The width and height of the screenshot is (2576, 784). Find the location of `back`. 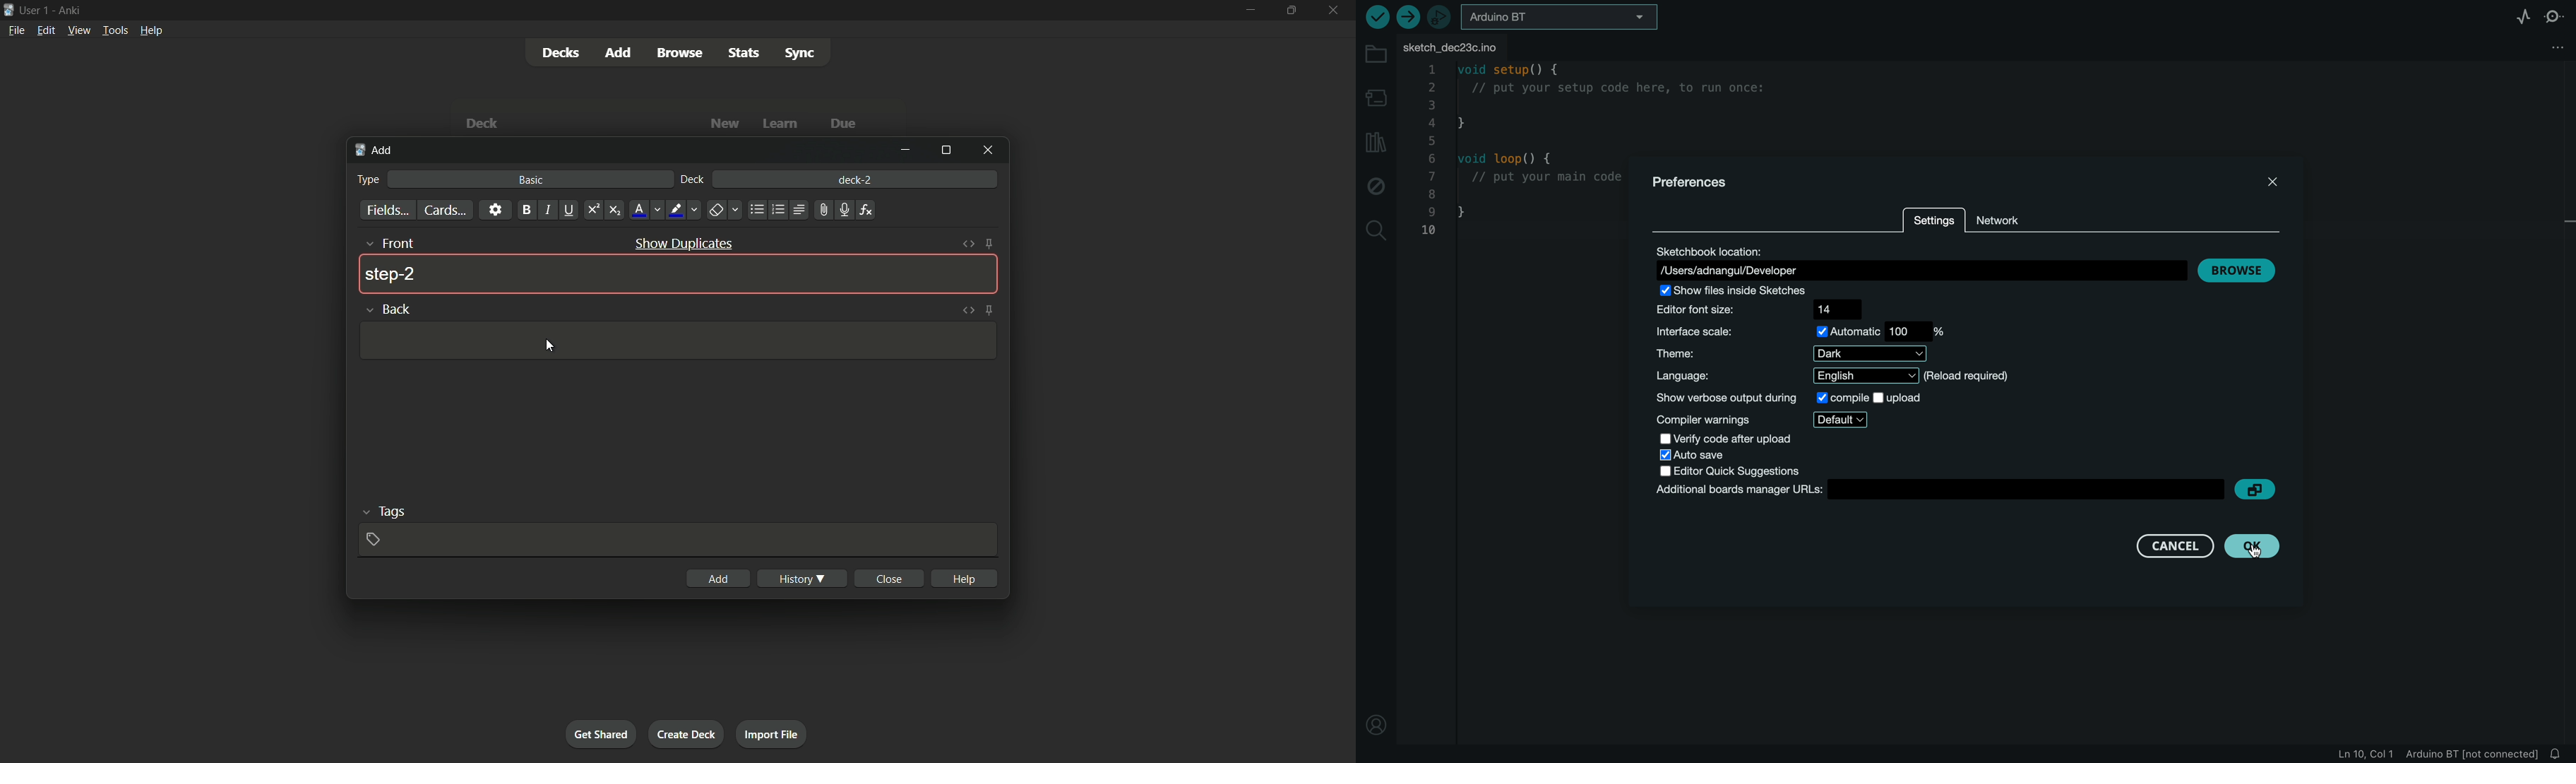

back is located at coordinates (388, 308).